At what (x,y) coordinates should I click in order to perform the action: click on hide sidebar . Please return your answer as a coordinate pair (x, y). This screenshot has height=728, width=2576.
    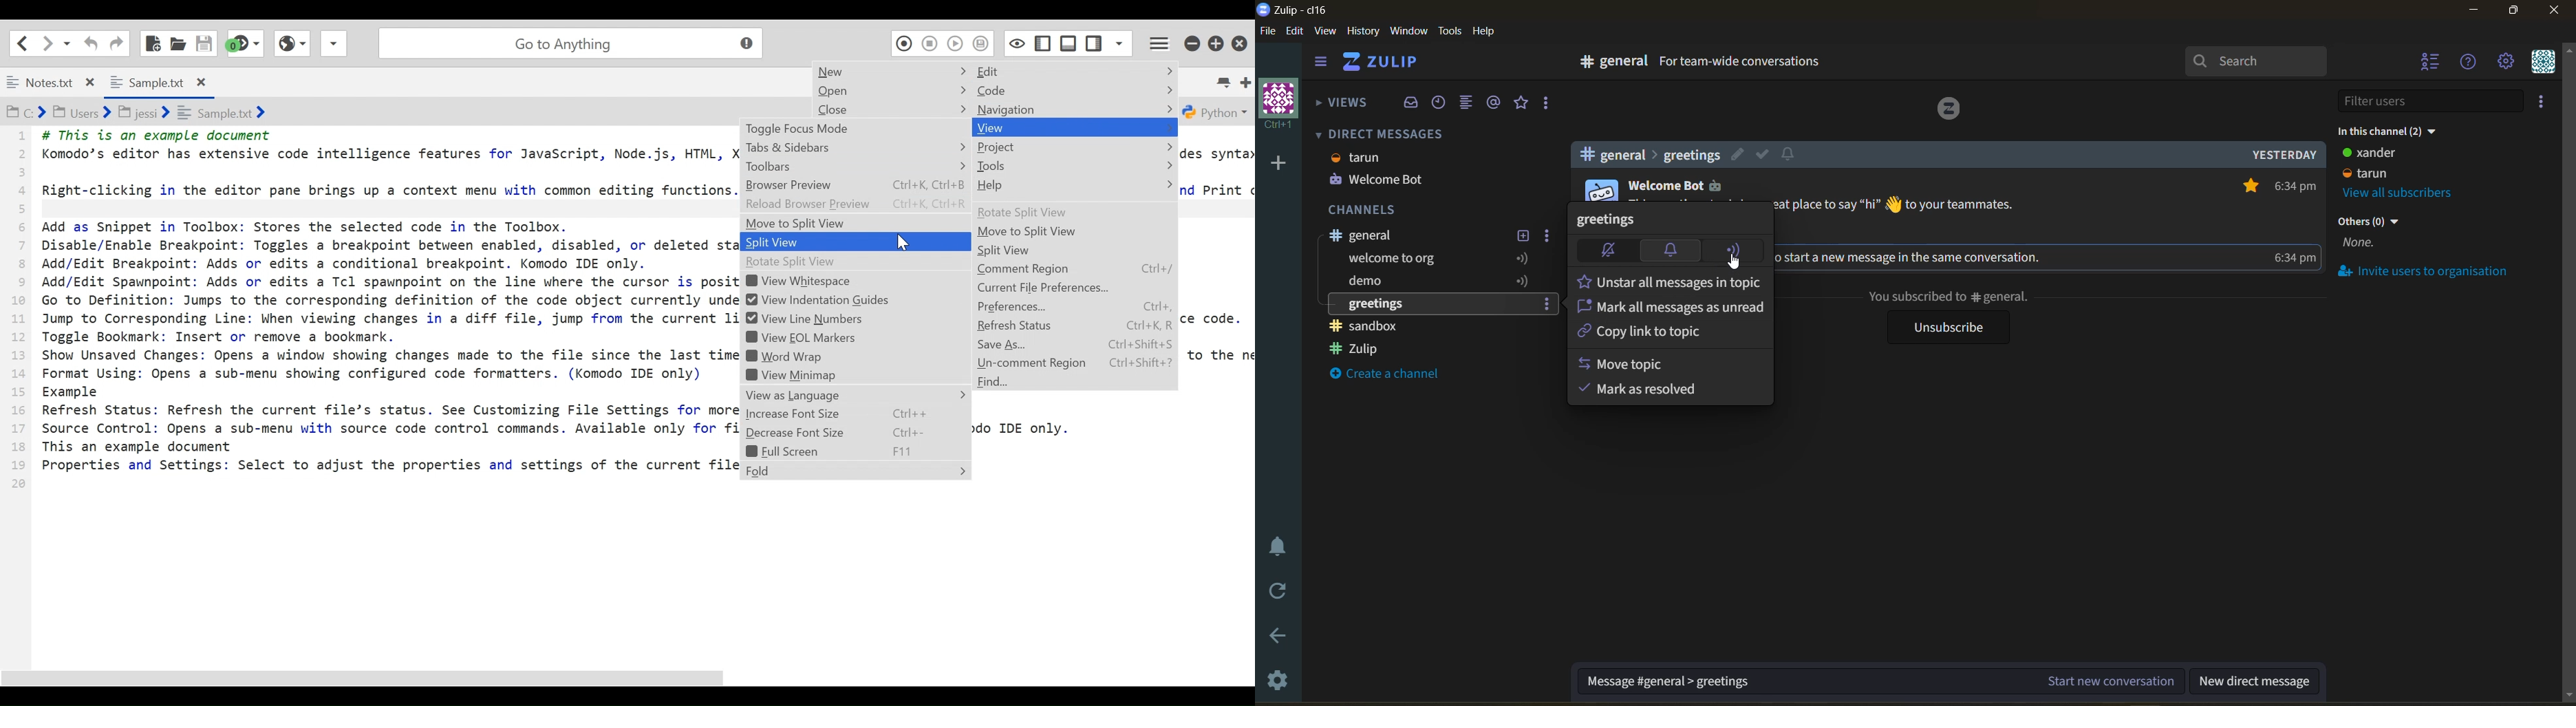
    Looking at the image, I should click on (1320, 61).